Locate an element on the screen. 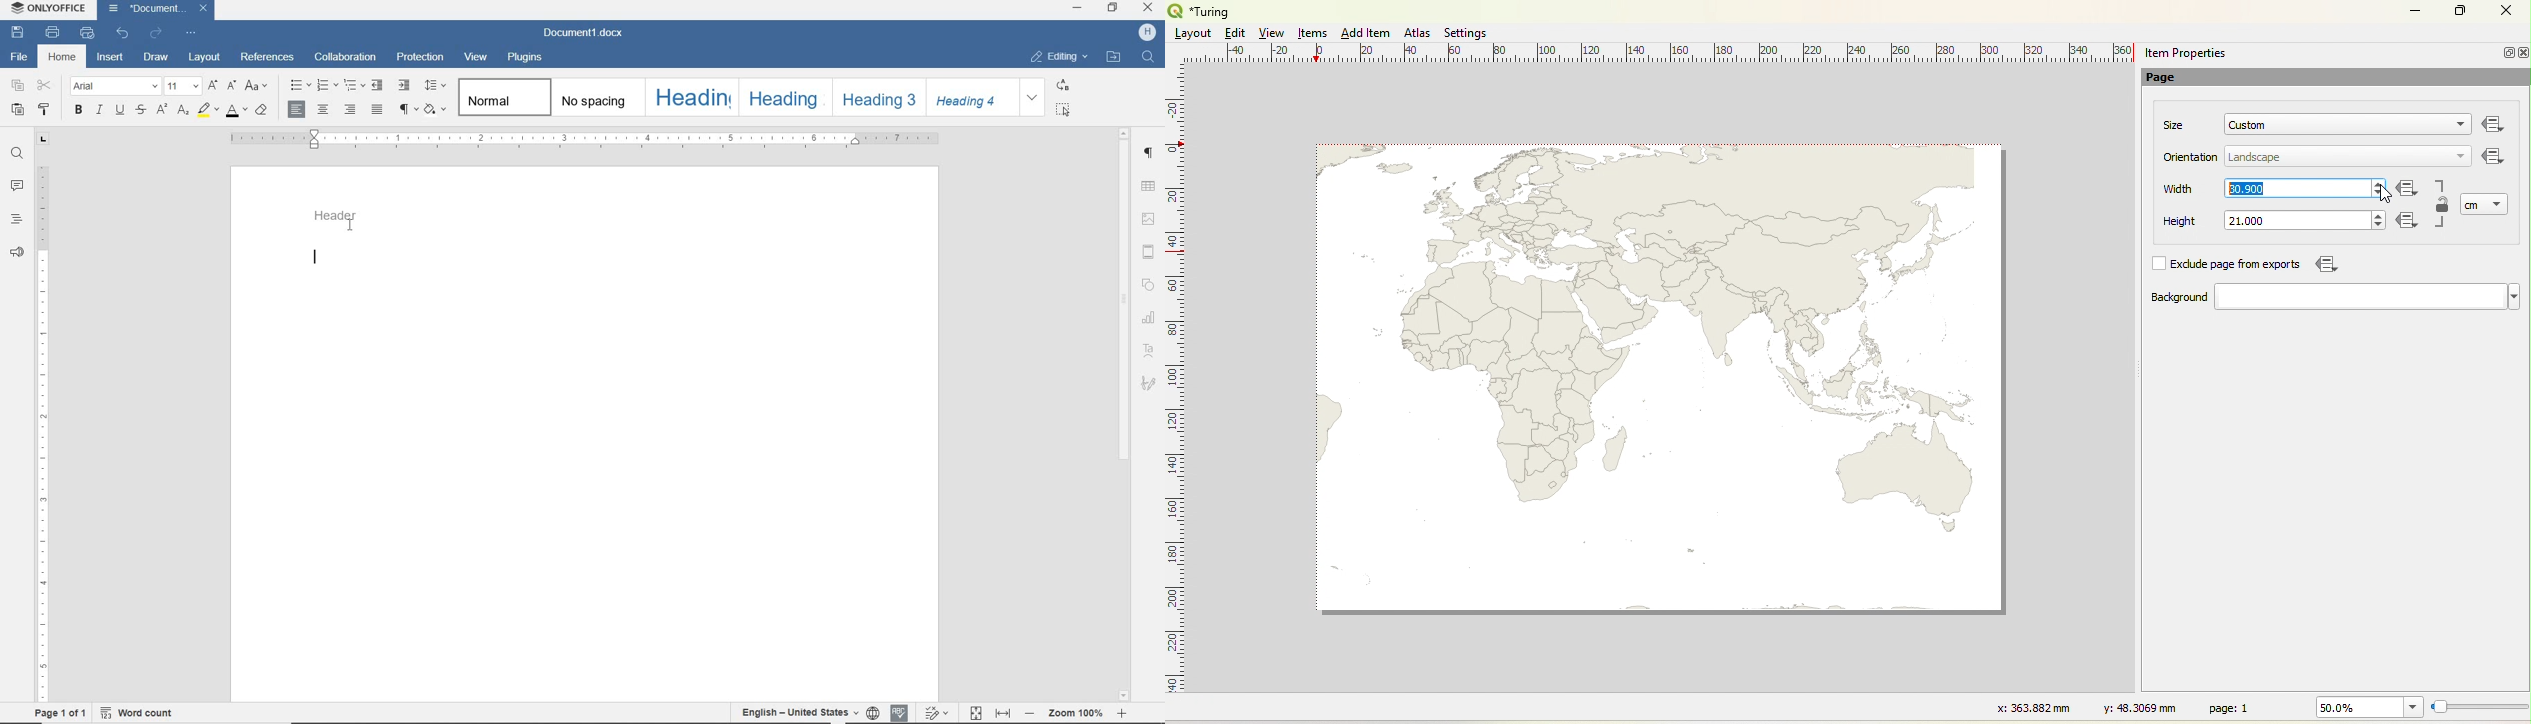  Resize is located at coordinates (2480, 708).